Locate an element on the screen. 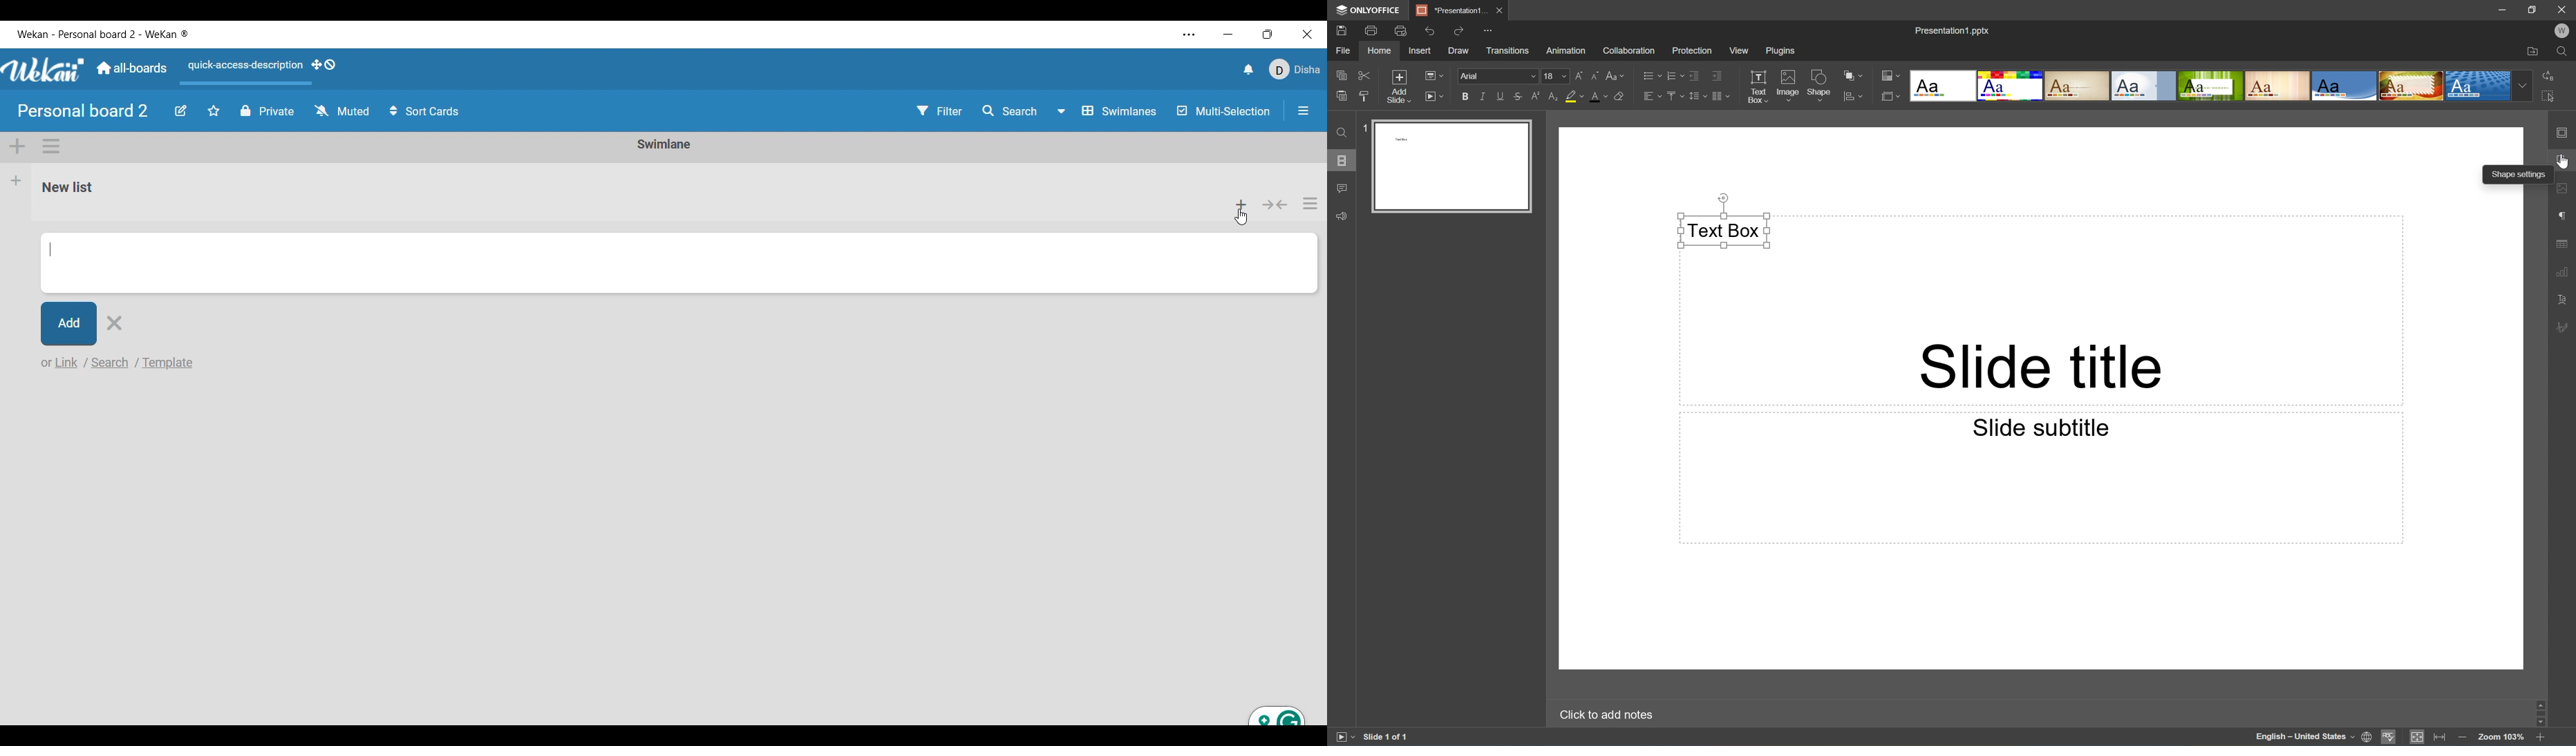  Save is located at coordinates (1340, 31).